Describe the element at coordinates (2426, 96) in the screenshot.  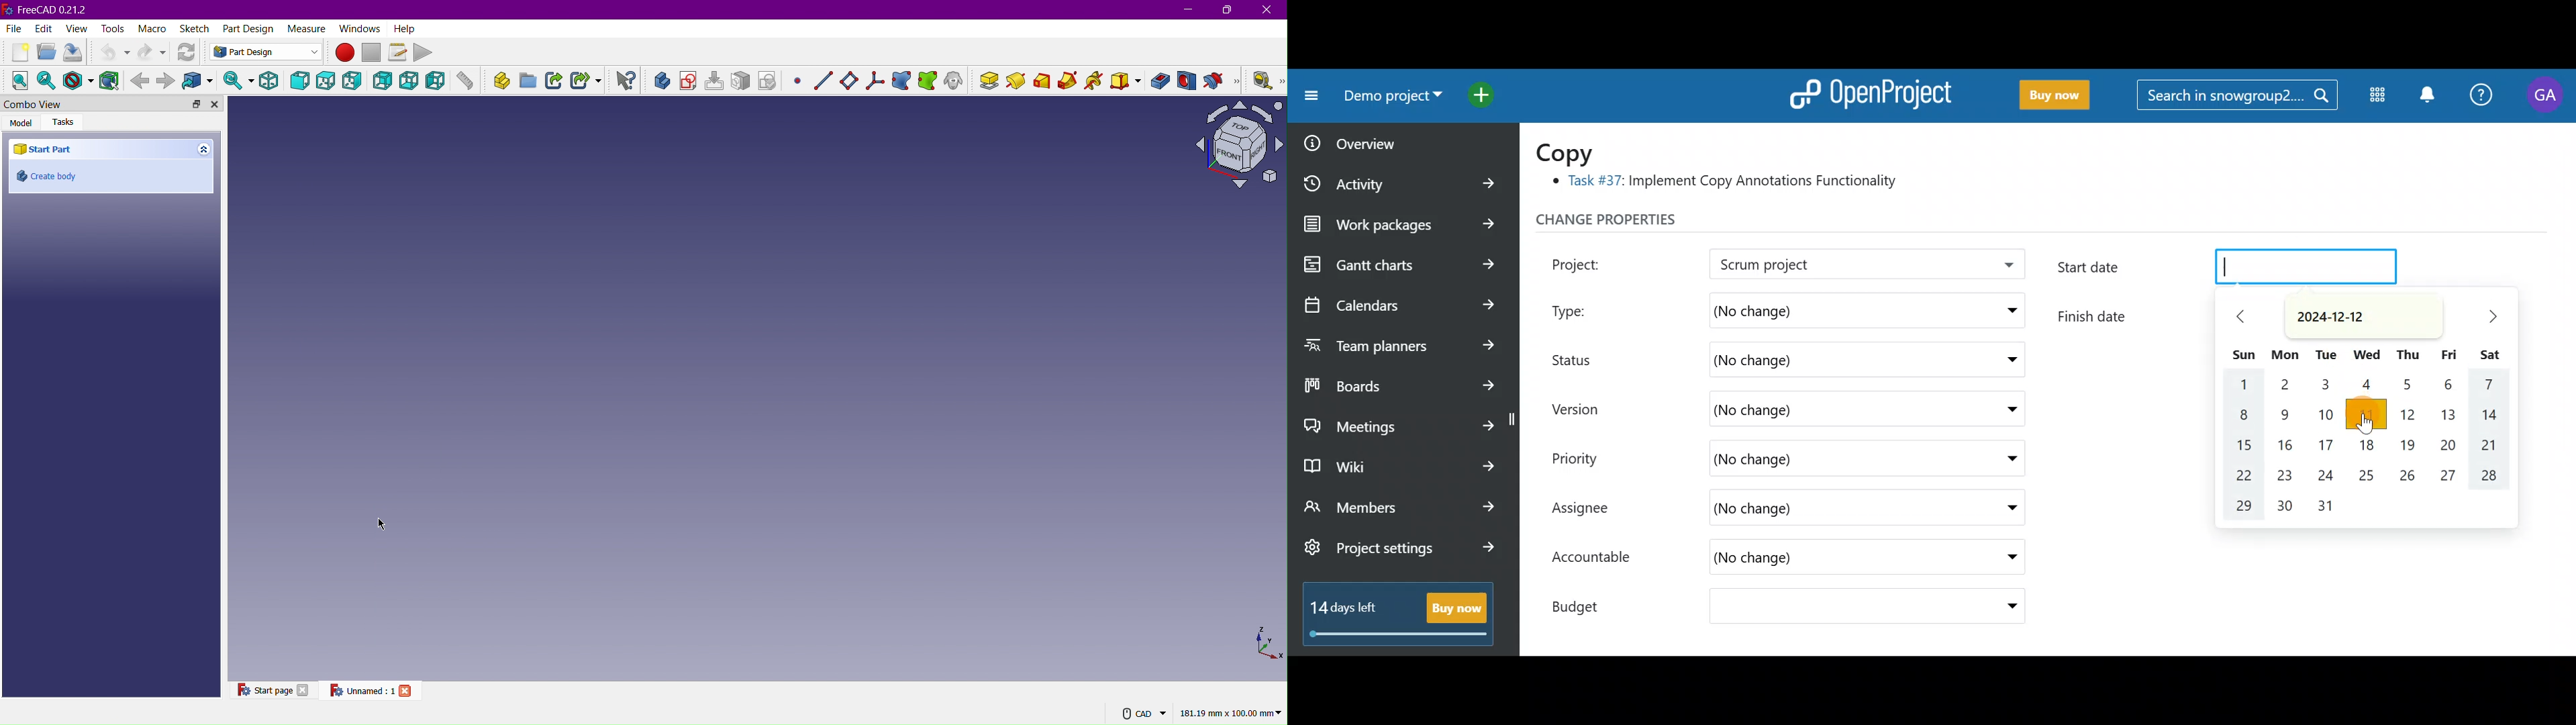
I see `Notification centre` at that location.